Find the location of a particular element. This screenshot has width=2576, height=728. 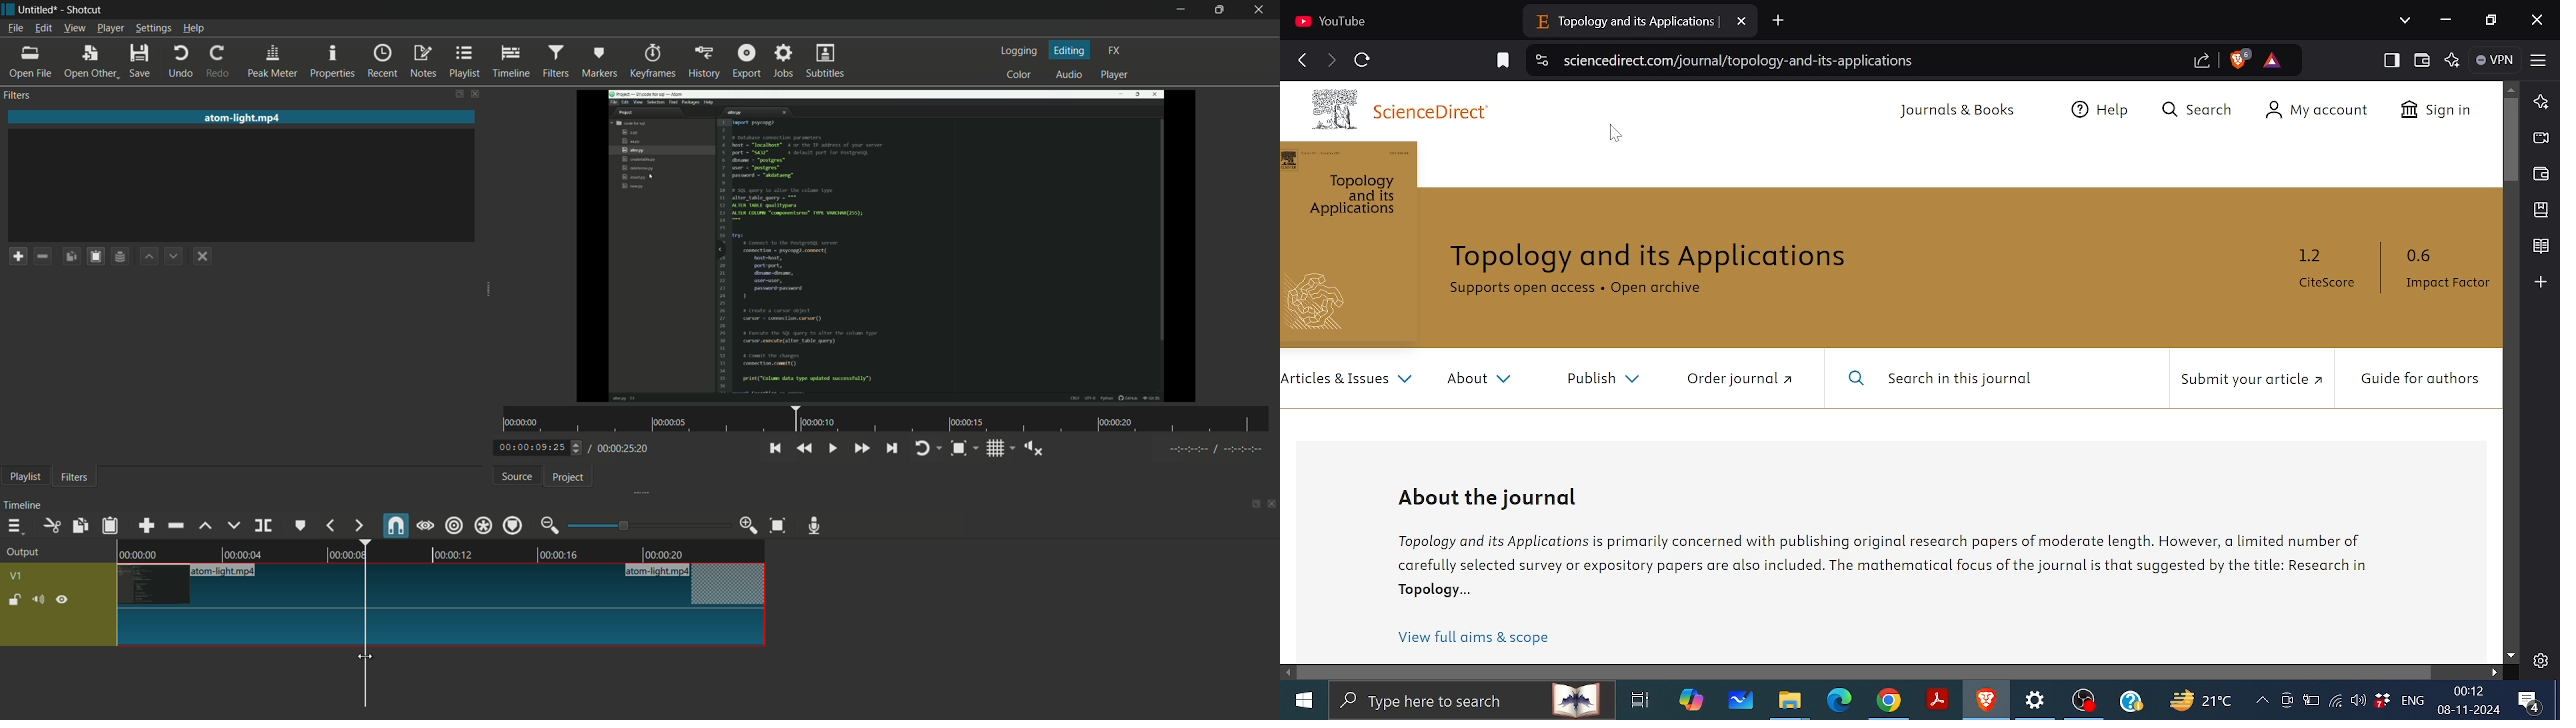

move forward is located at coordinates (1330, 60).